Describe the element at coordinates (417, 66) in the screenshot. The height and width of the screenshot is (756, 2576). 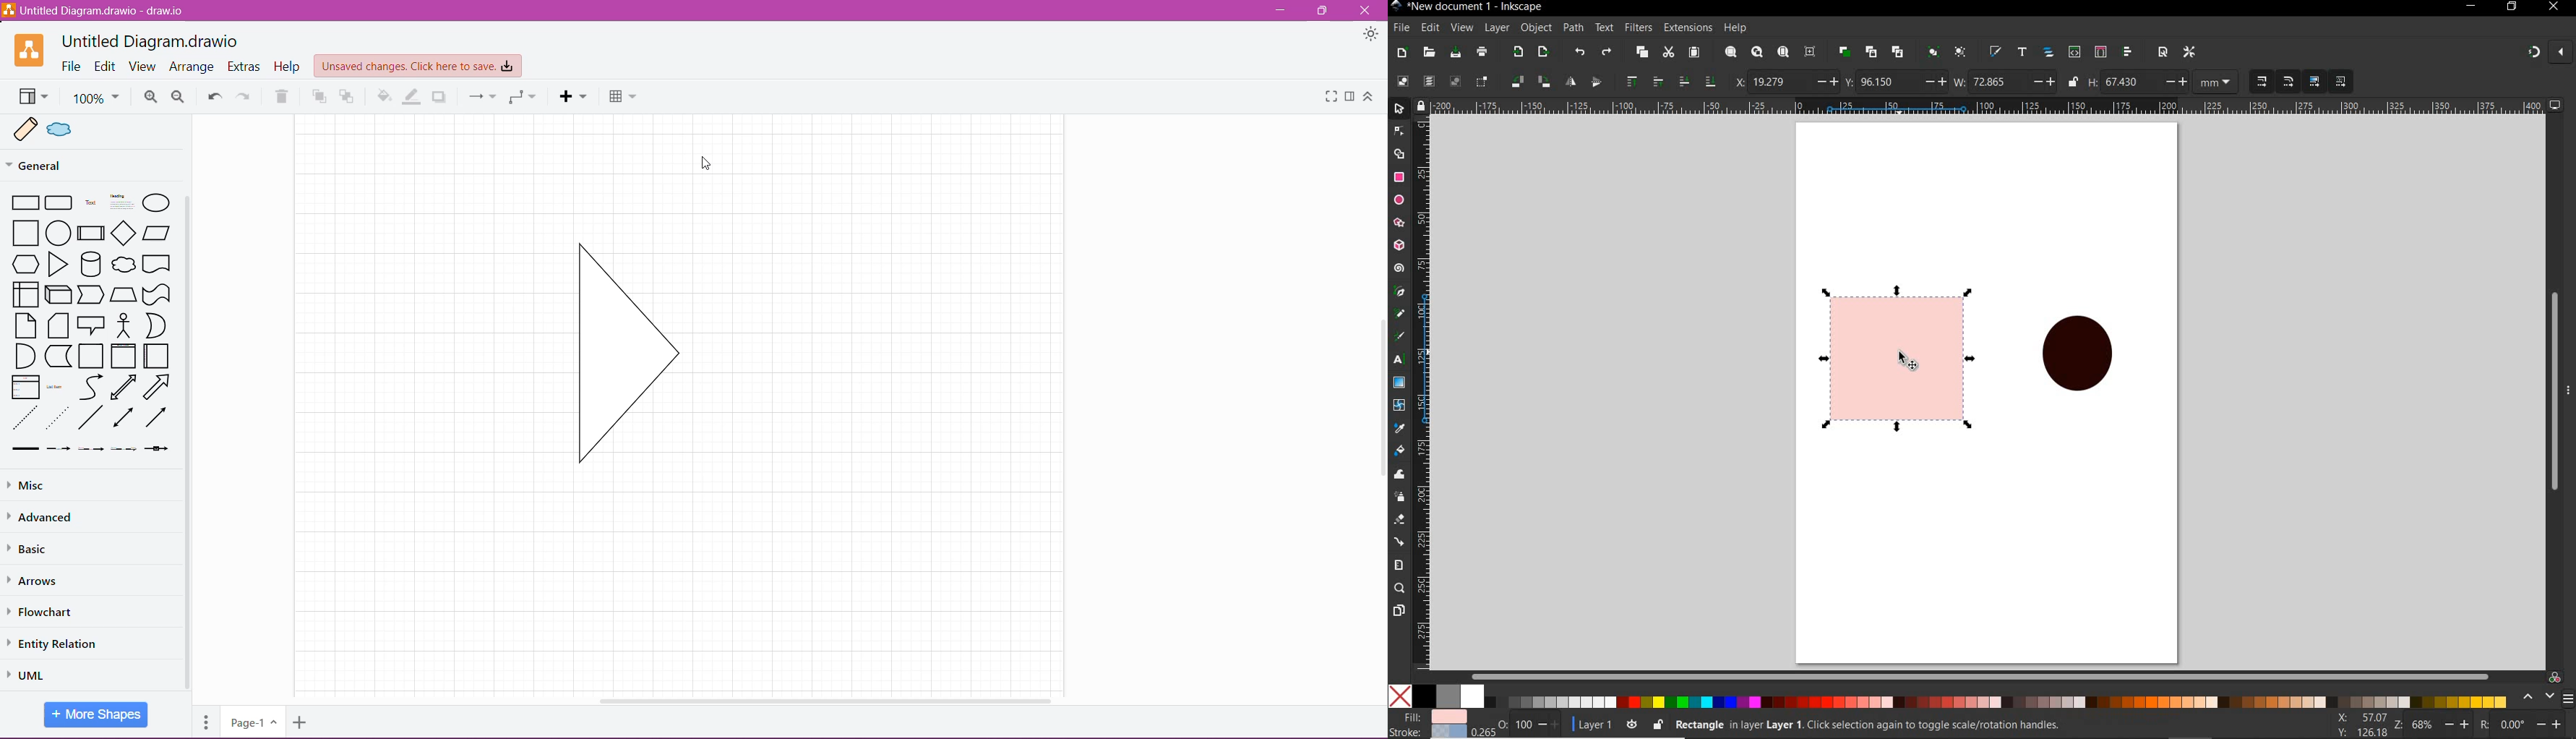
I see `Unsaved Changes. Click here to save` at that location.